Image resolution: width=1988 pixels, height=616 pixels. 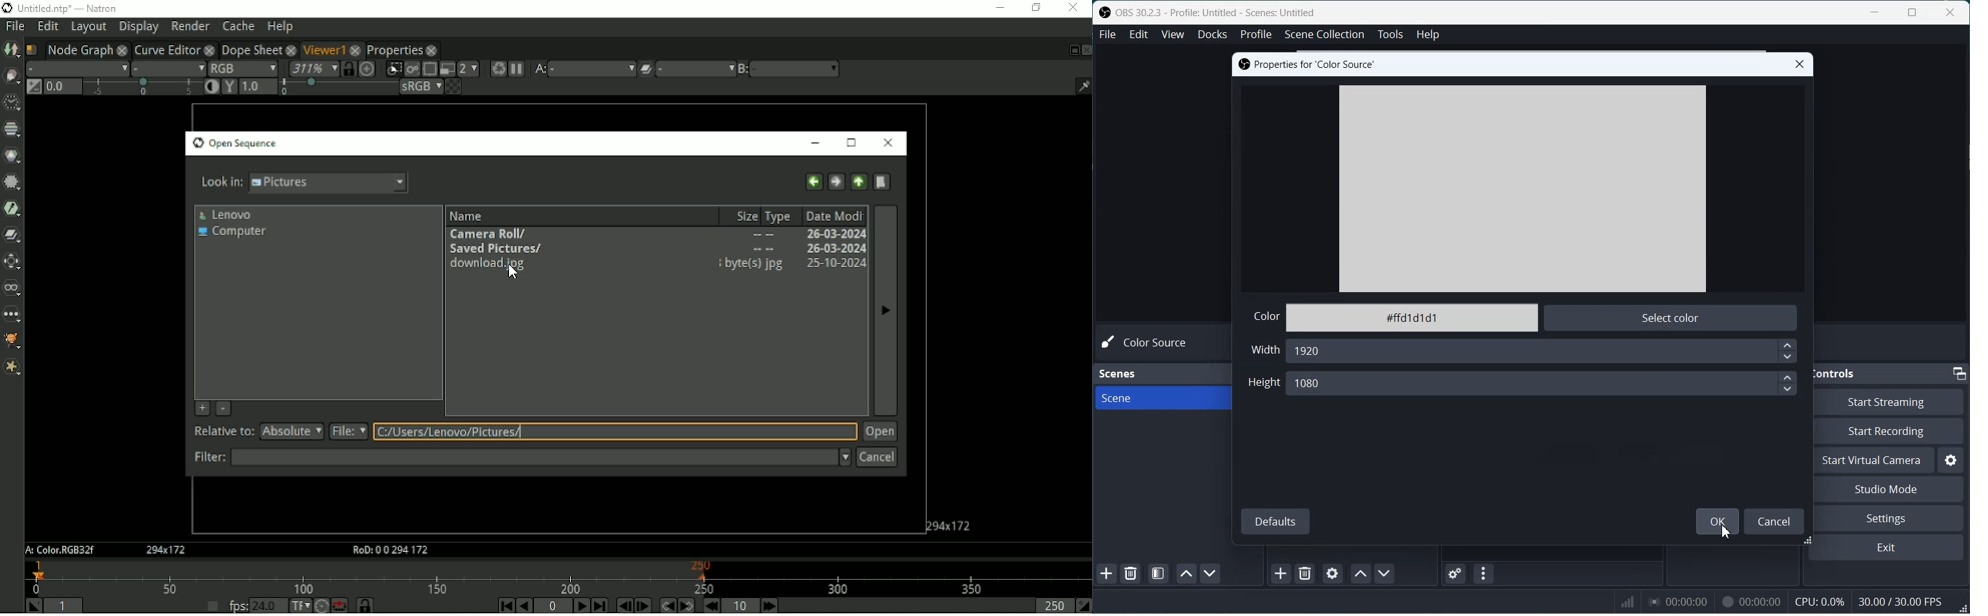 What do you see at coordinates (1186, 574) in the screenshot?
I see `Move scene up` at bounding box center [1186, 574].